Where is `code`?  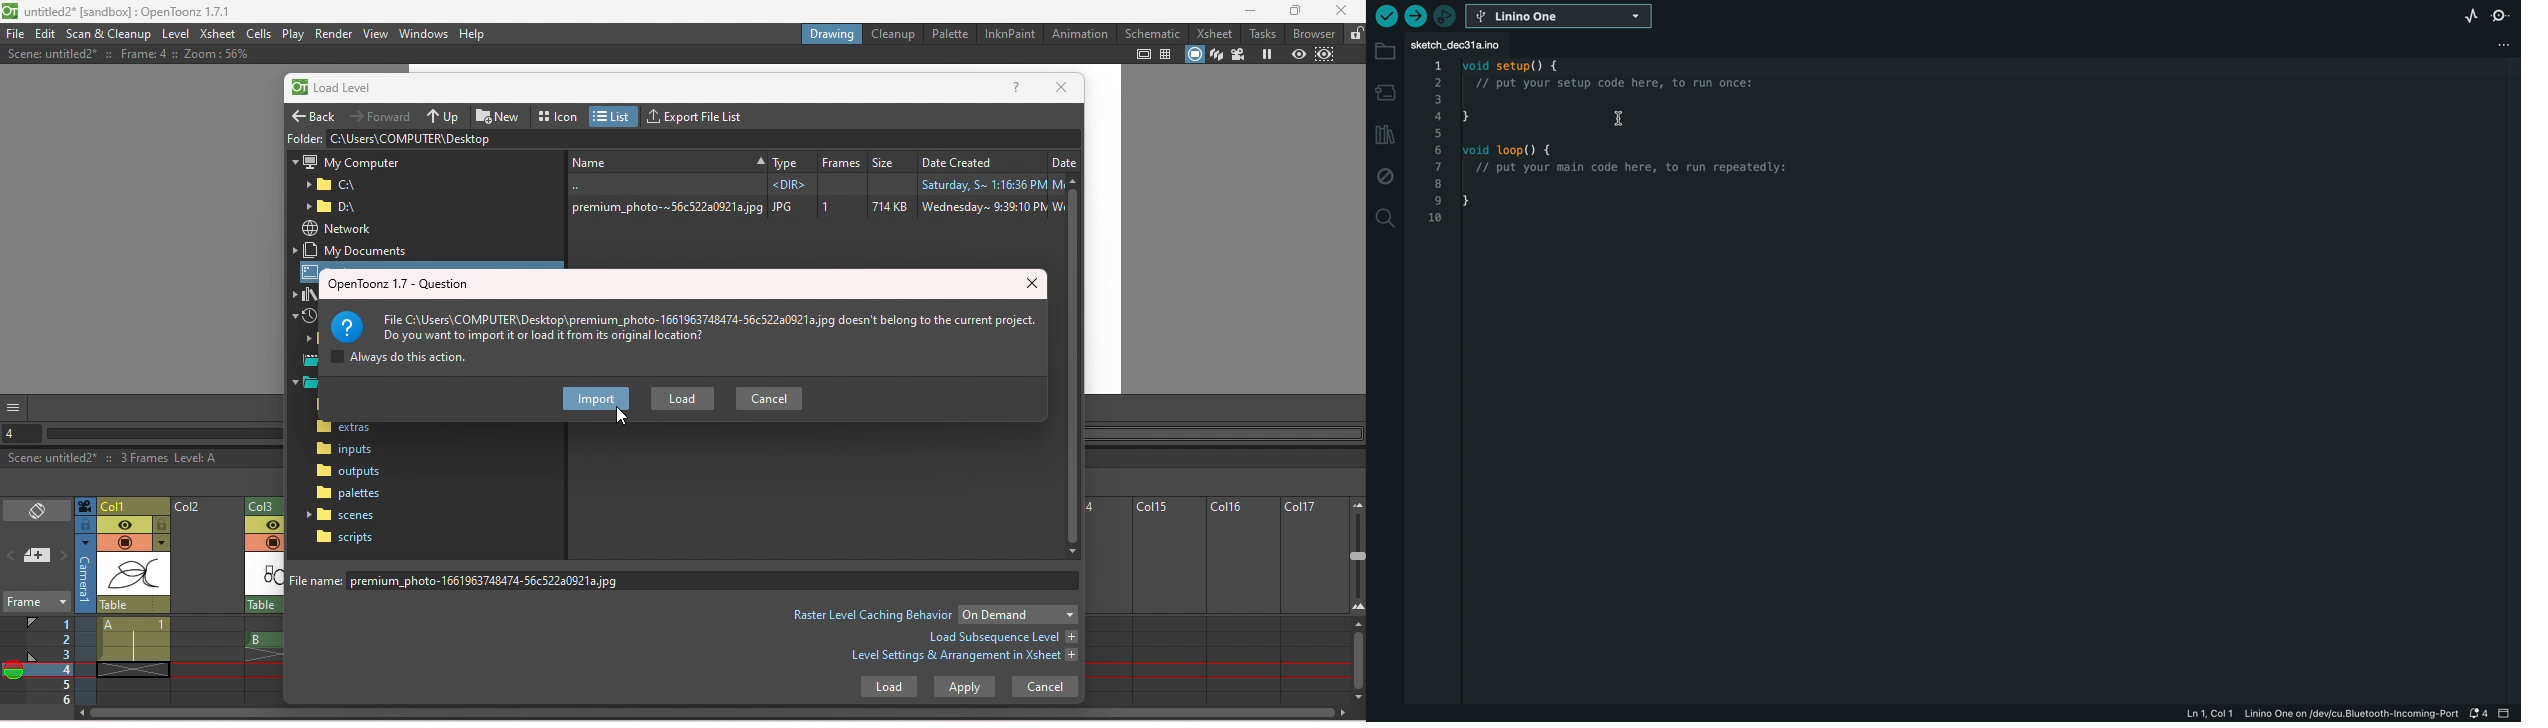
code is located at coordinates (1656, 153).